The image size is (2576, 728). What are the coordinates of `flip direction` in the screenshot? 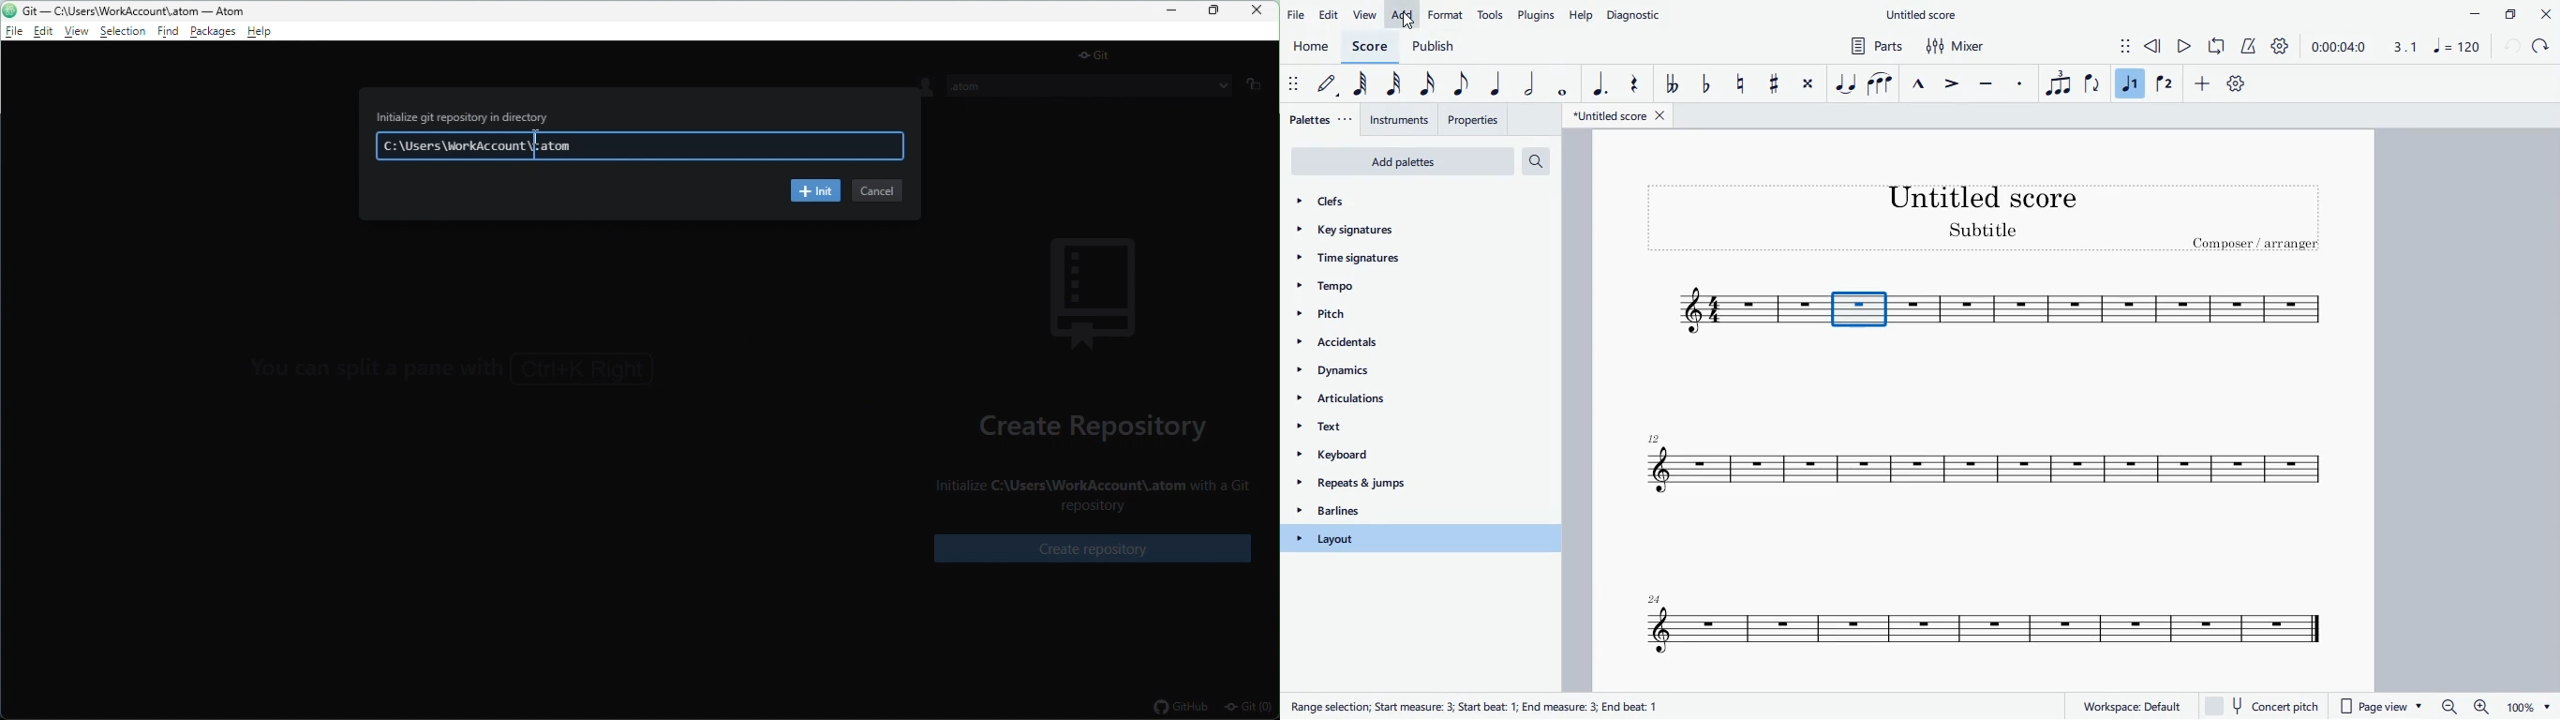 It's located at (2093, 84).